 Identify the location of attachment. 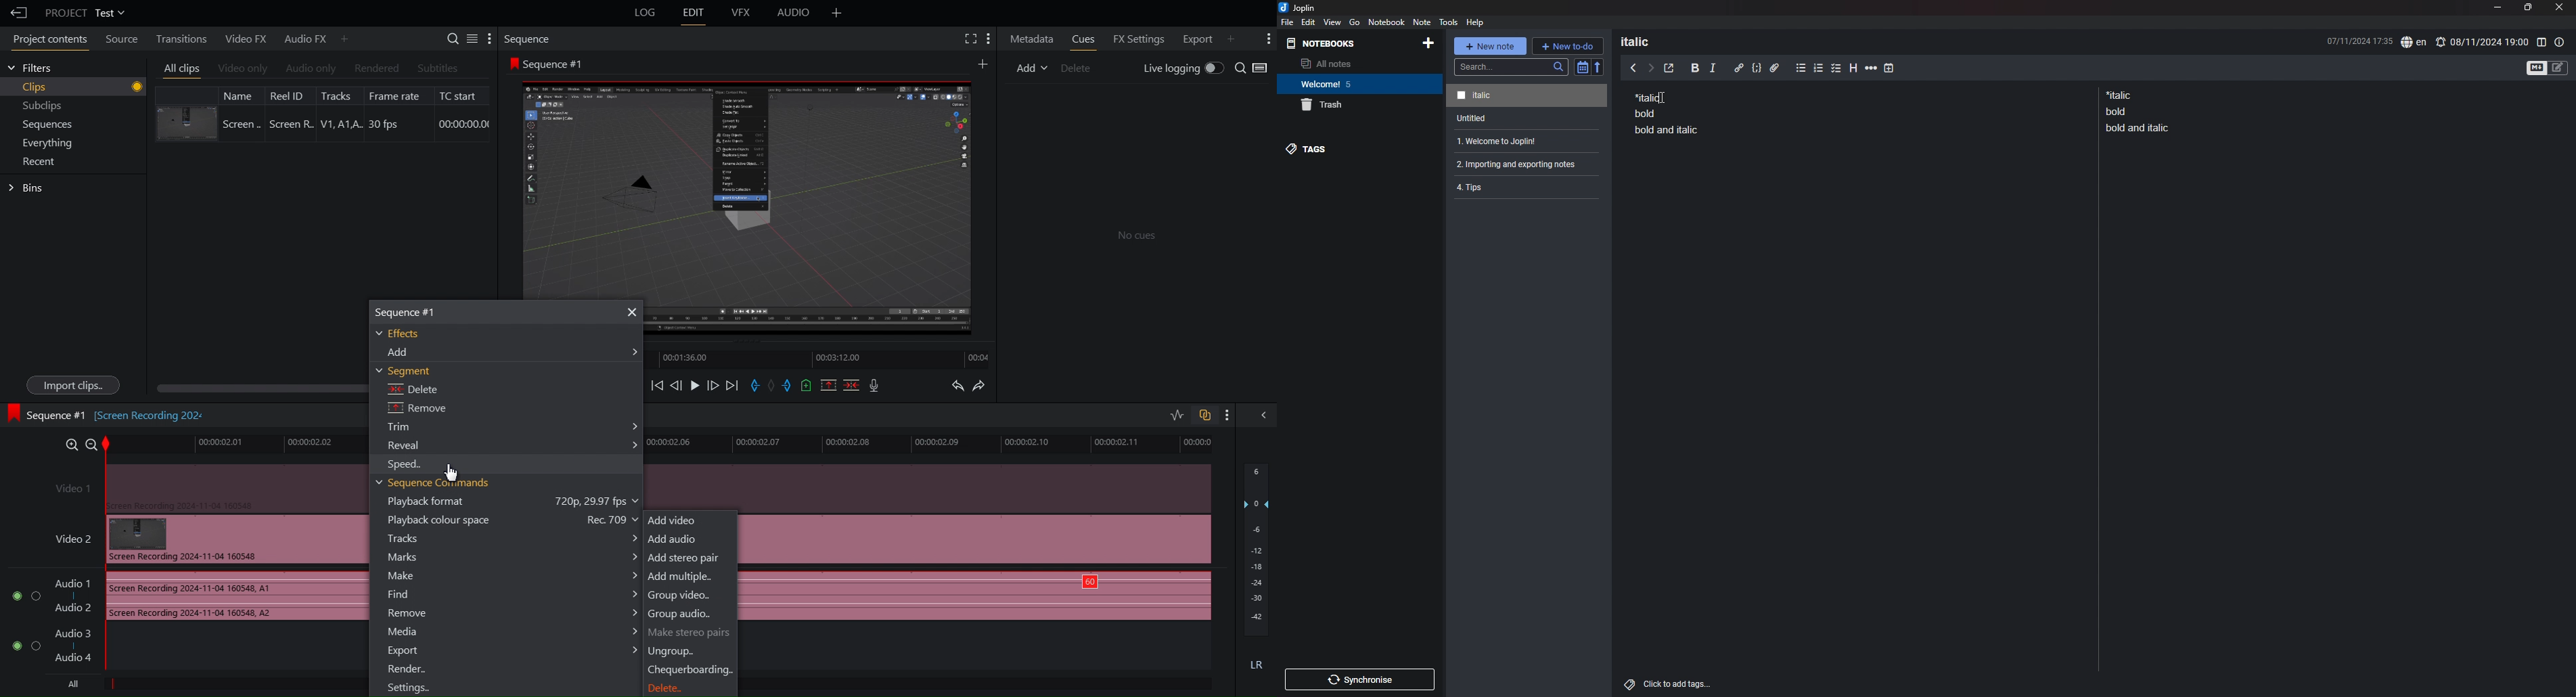
(1775, 68).